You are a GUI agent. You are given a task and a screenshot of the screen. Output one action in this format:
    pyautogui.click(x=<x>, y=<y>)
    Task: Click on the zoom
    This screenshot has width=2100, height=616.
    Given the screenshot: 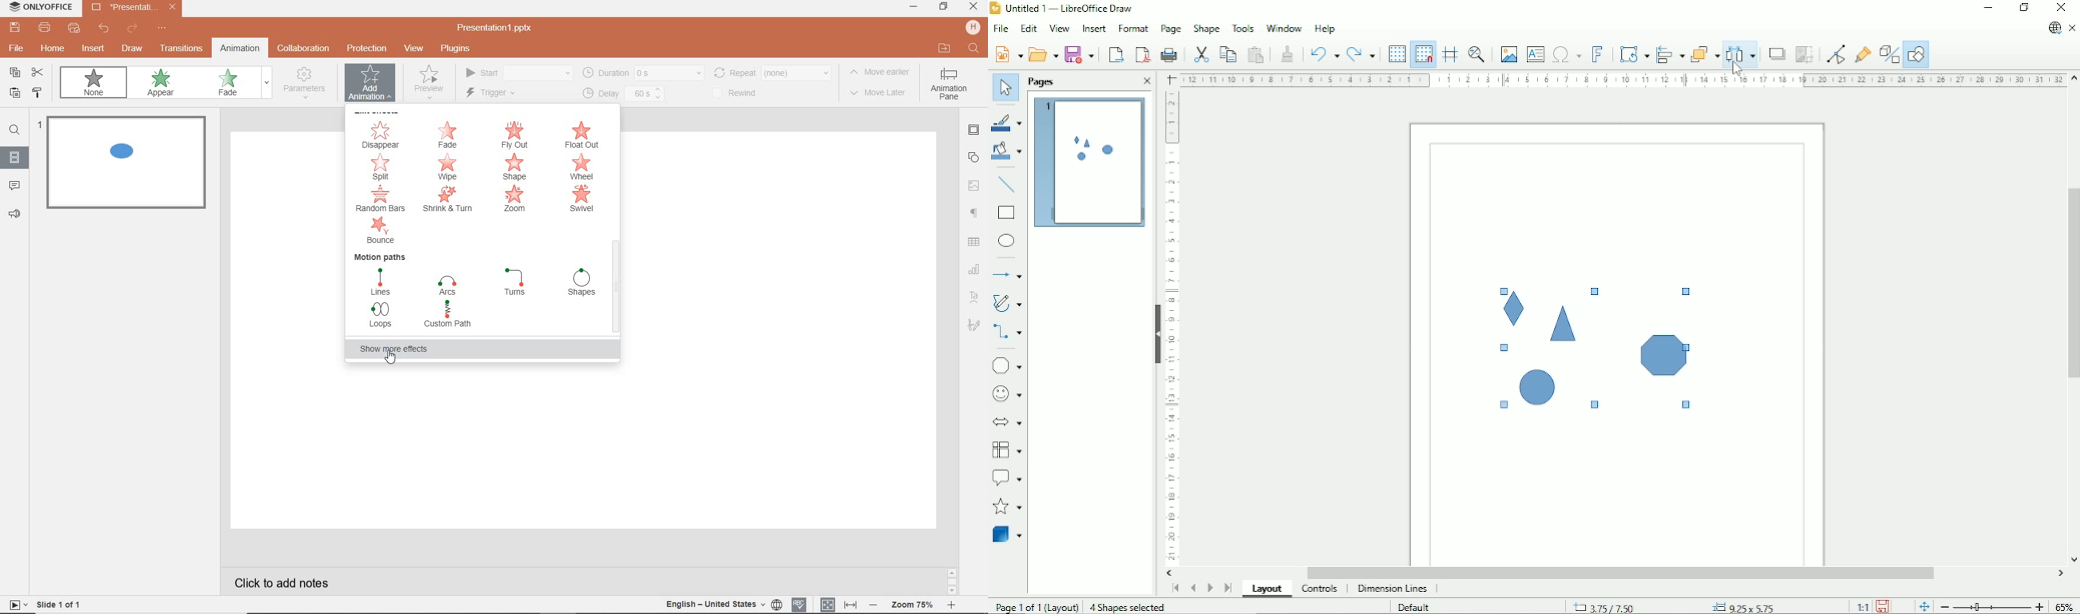 What is the action you would take?
    pyautogui.click(x=914, y=603)
    